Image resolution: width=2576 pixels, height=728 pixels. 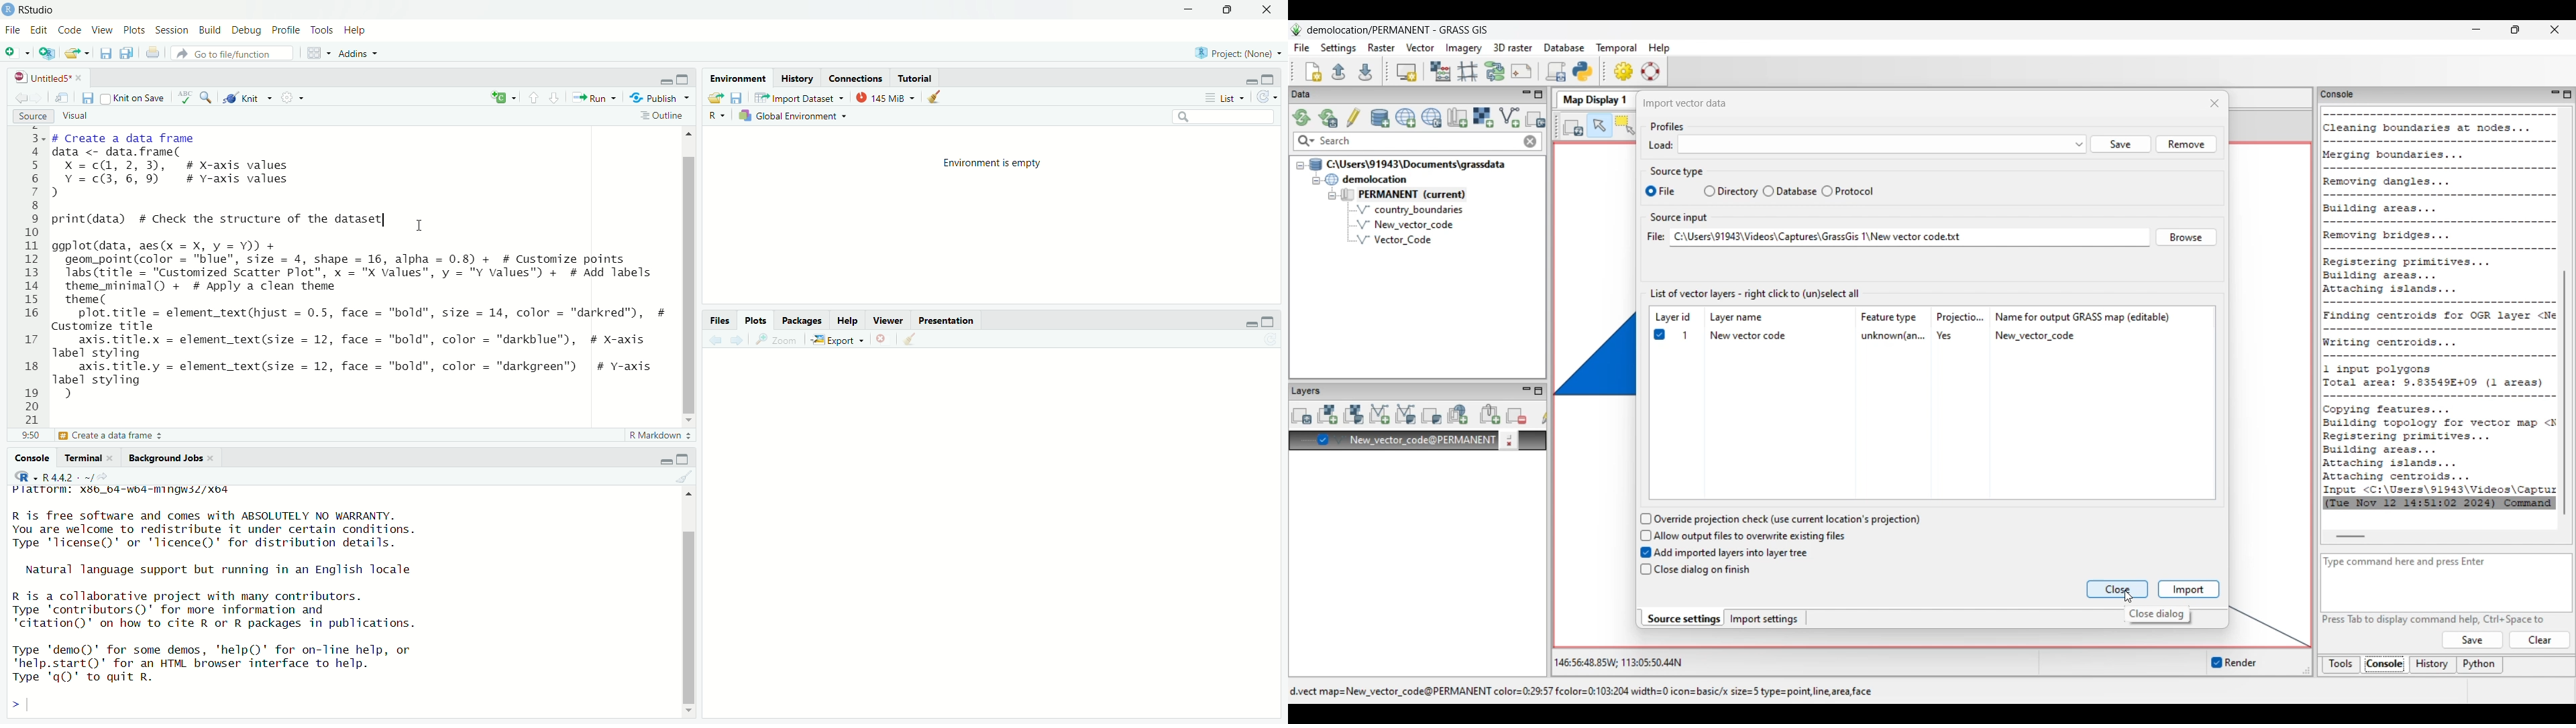 What do you see at coordinates (1269, 322) in the screenshot?
I see `Maximize` at bounding box center [1269, 322].